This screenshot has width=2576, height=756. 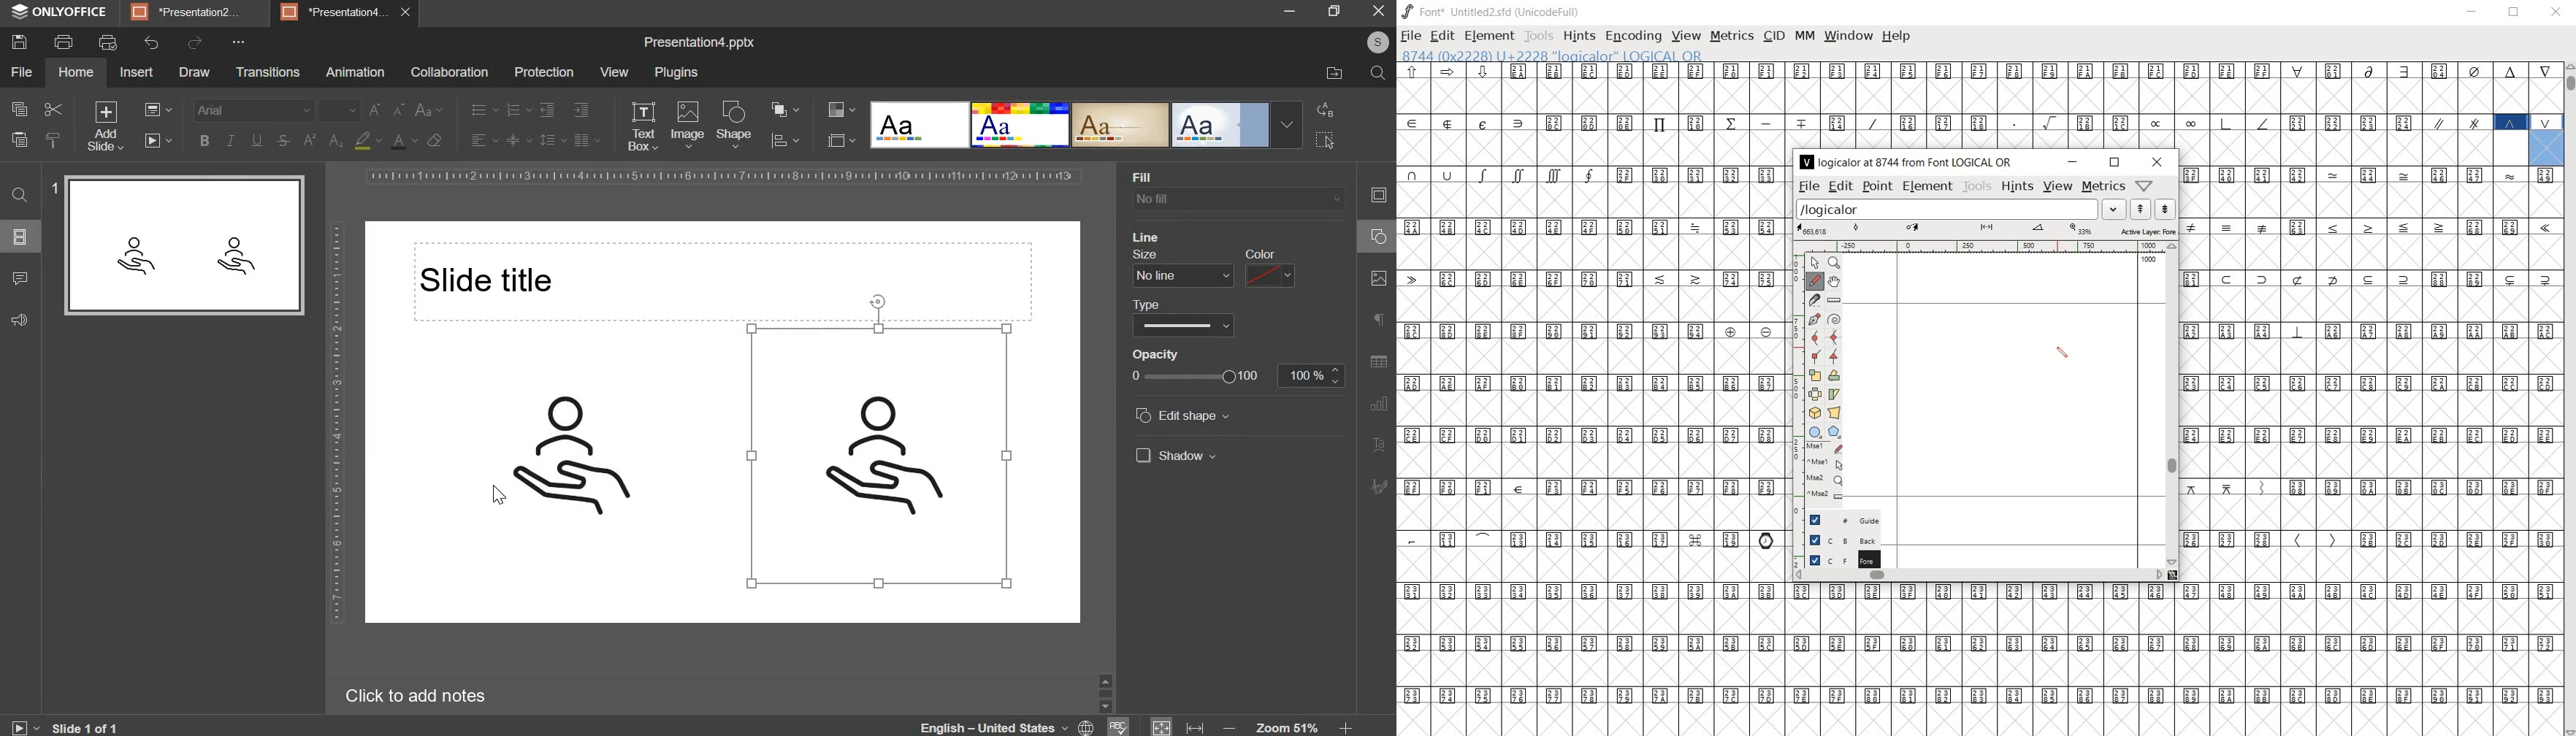 I want to click on file, so click(x=1808, y=186).